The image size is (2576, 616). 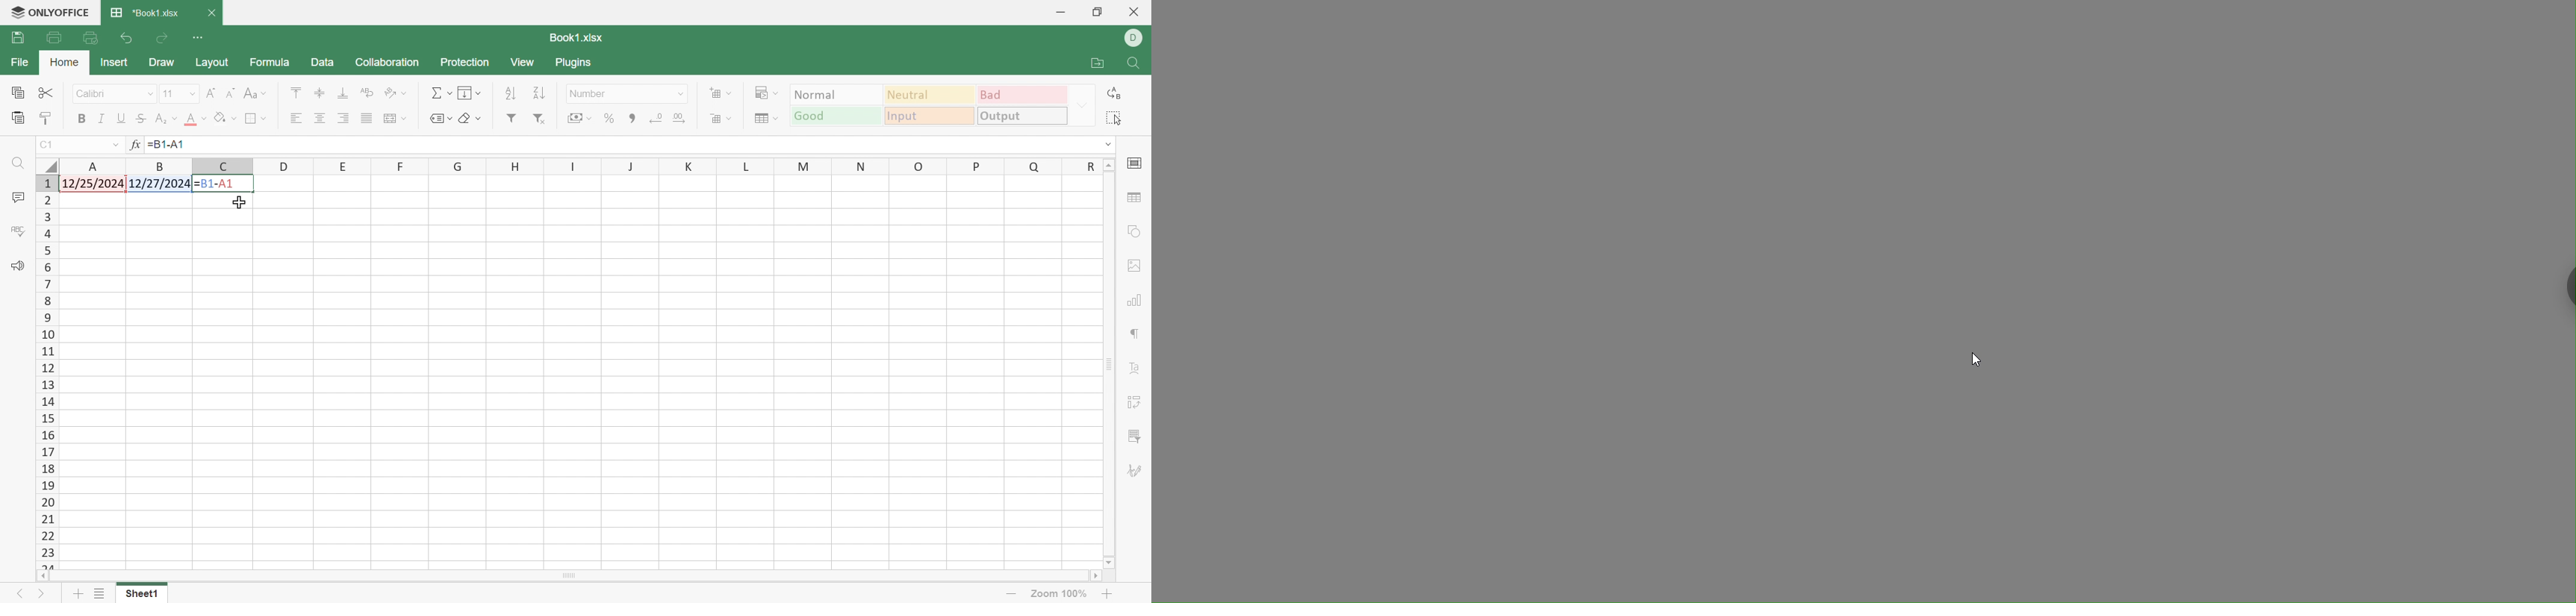 I want to click on Drop Down, so click(x=151, y=97).